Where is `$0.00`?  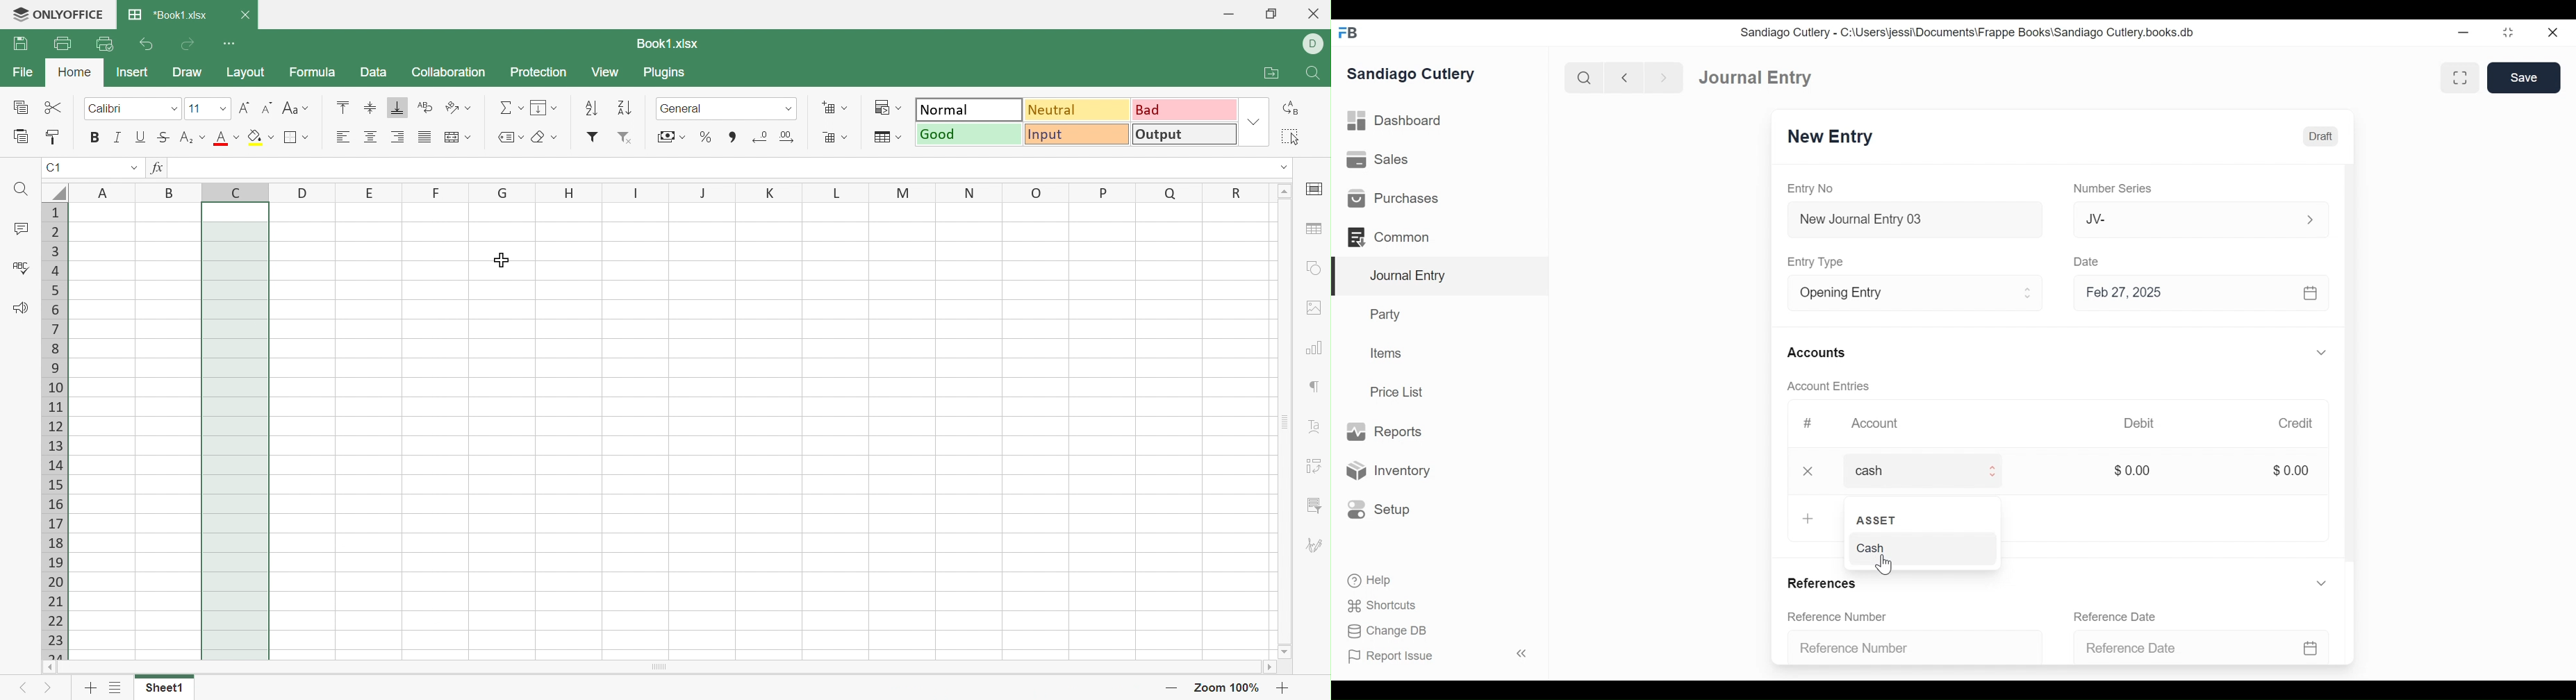
$0.00 is located at coordinates (2290, 470).